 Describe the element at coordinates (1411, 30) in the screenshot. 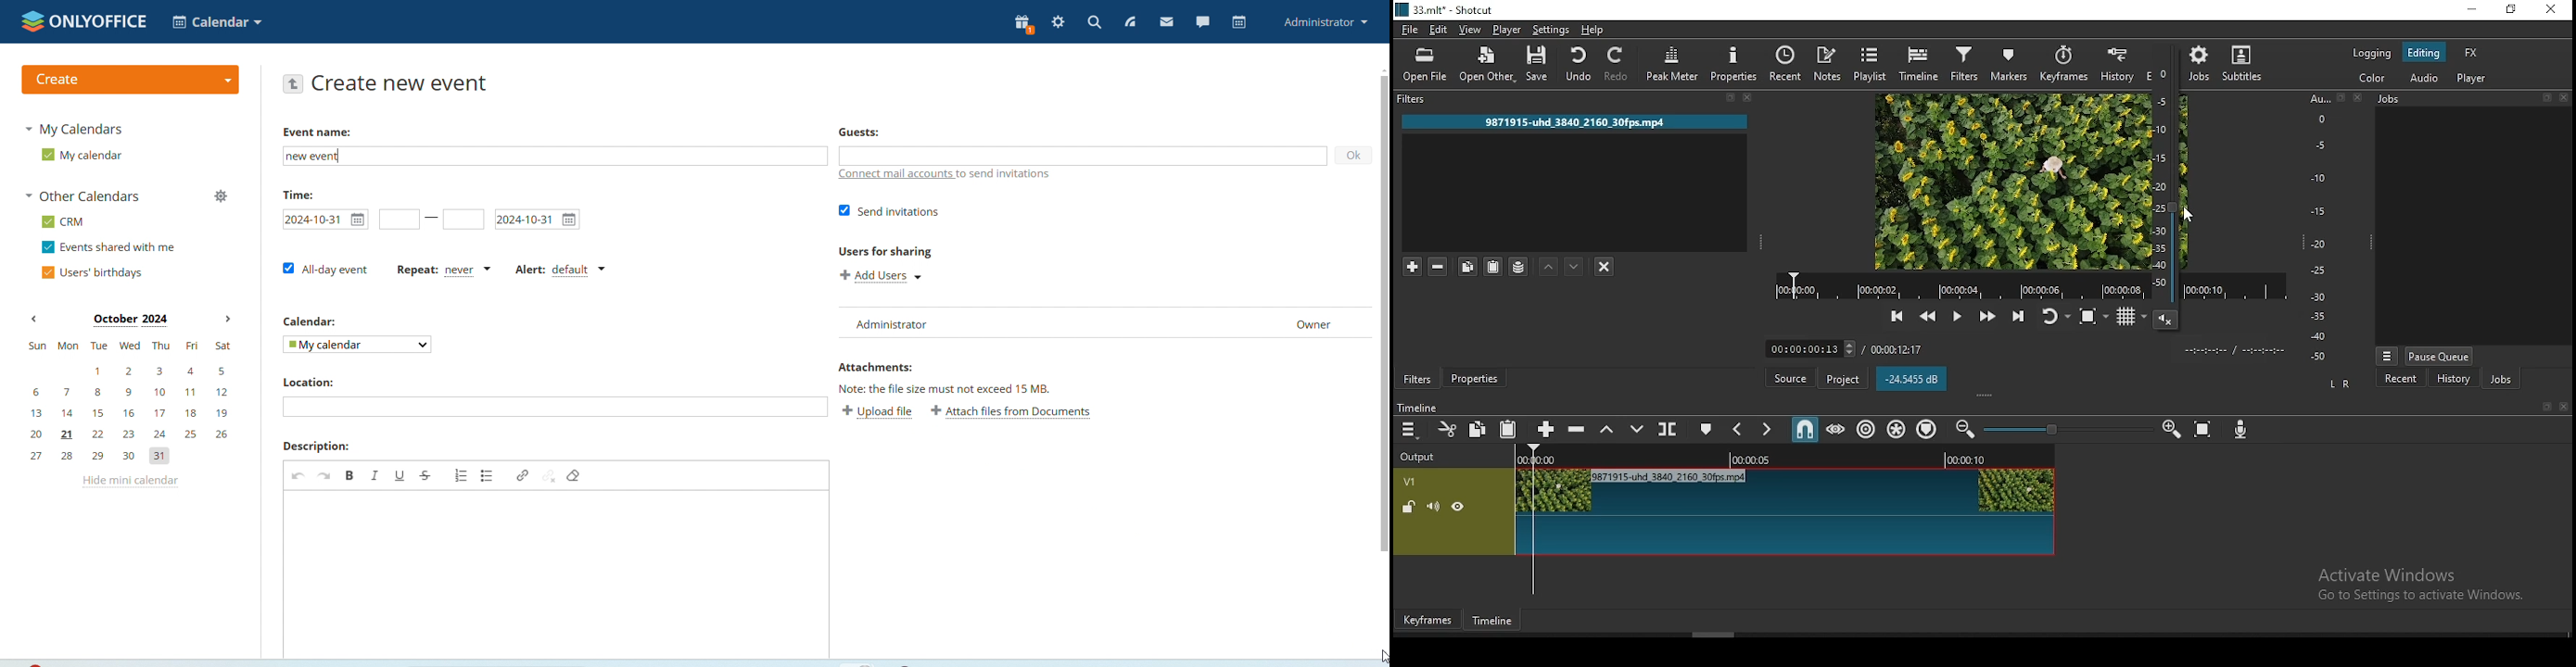

I see `file` at that location.